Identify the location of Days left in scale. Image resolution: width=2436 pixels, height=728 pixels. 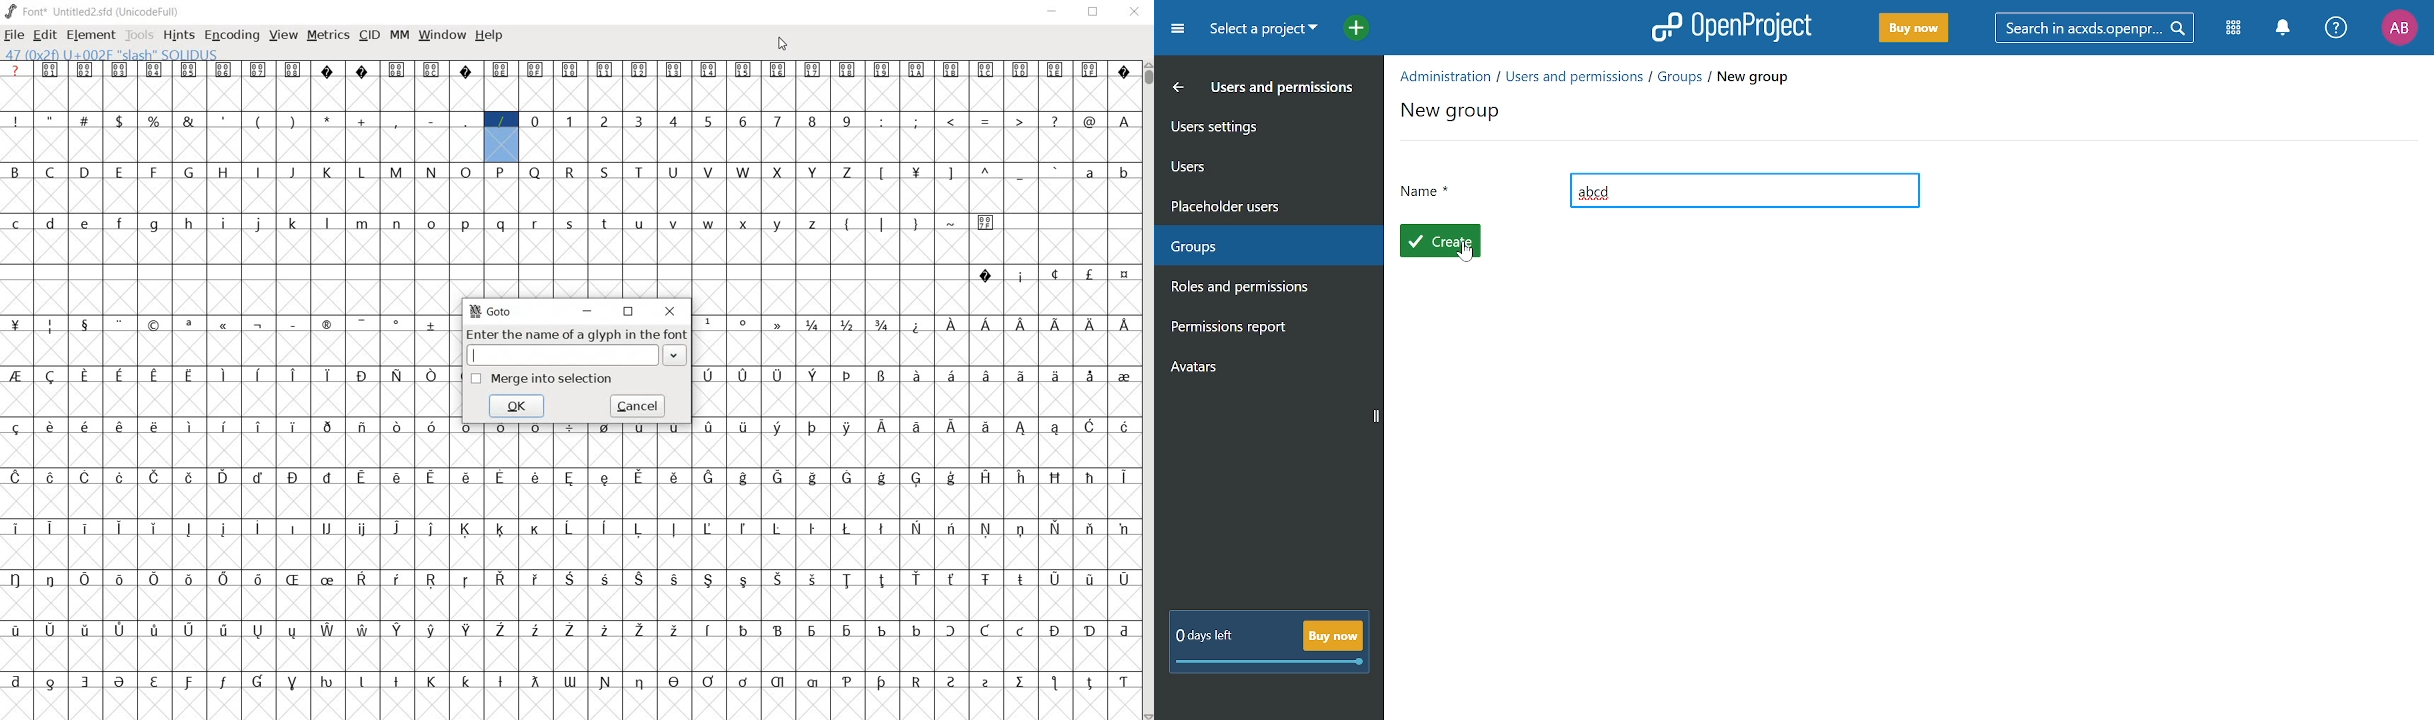
(1271, 663).